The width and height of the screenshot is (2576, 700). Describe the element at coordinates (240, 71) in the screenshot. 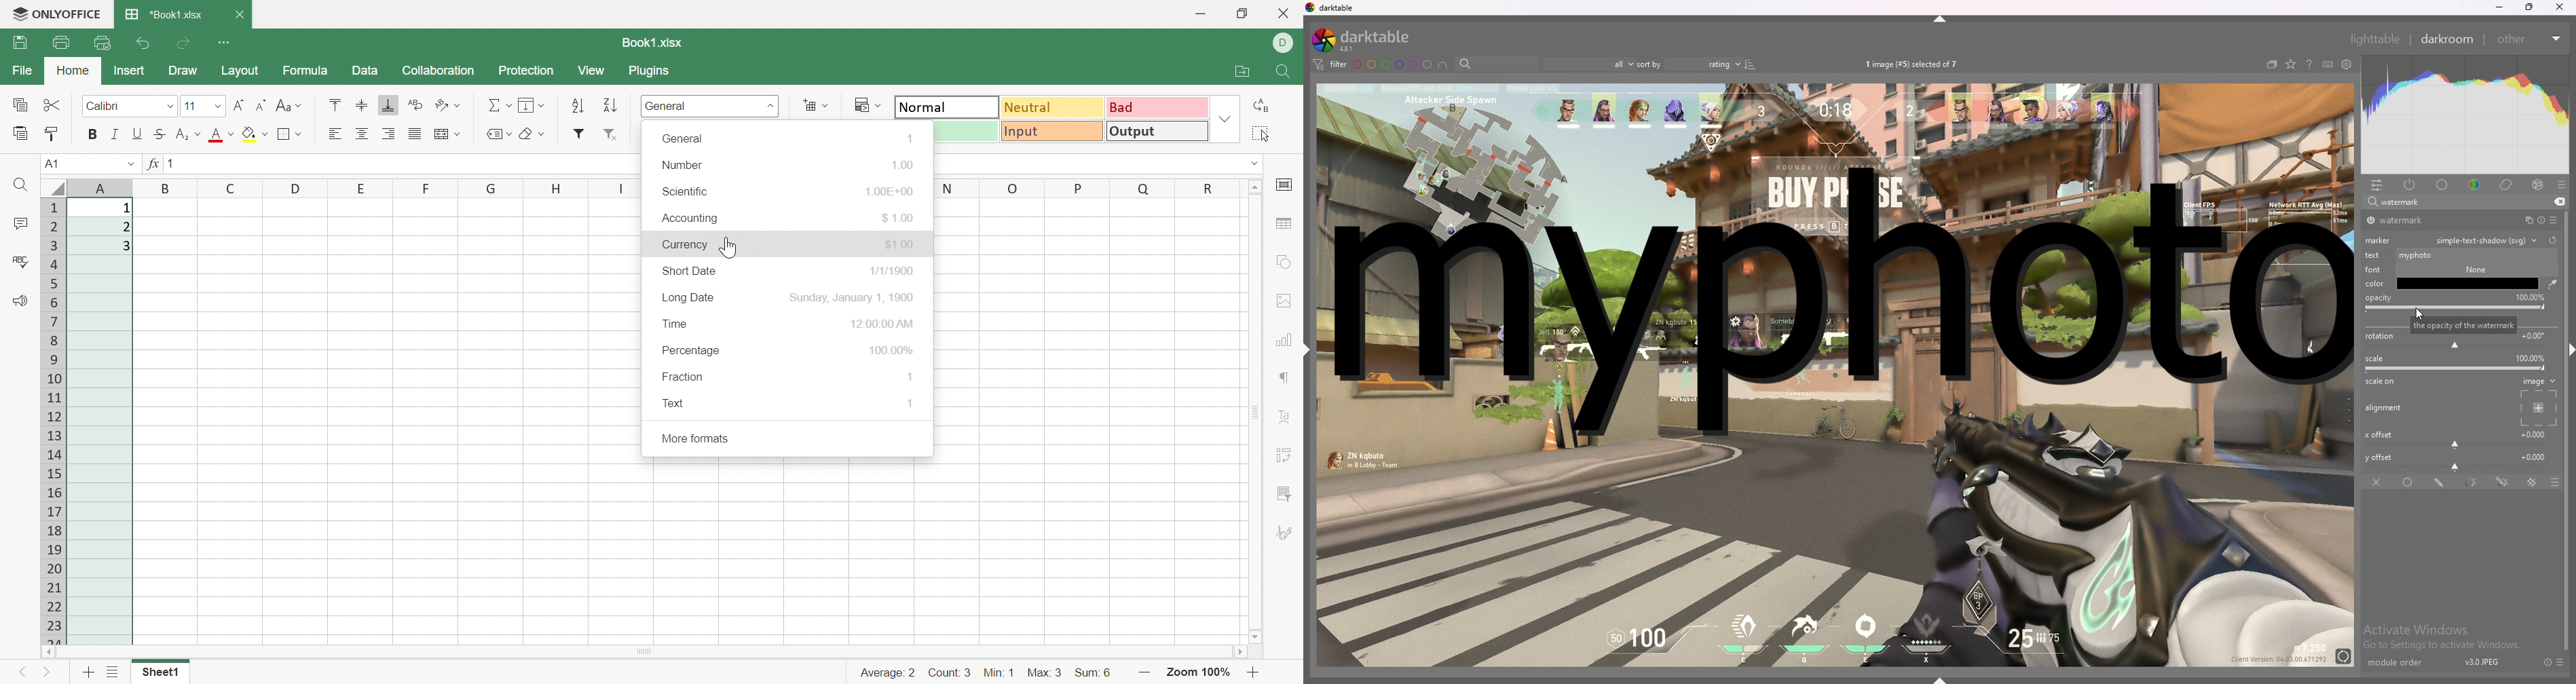

I see `Layout` at that location.